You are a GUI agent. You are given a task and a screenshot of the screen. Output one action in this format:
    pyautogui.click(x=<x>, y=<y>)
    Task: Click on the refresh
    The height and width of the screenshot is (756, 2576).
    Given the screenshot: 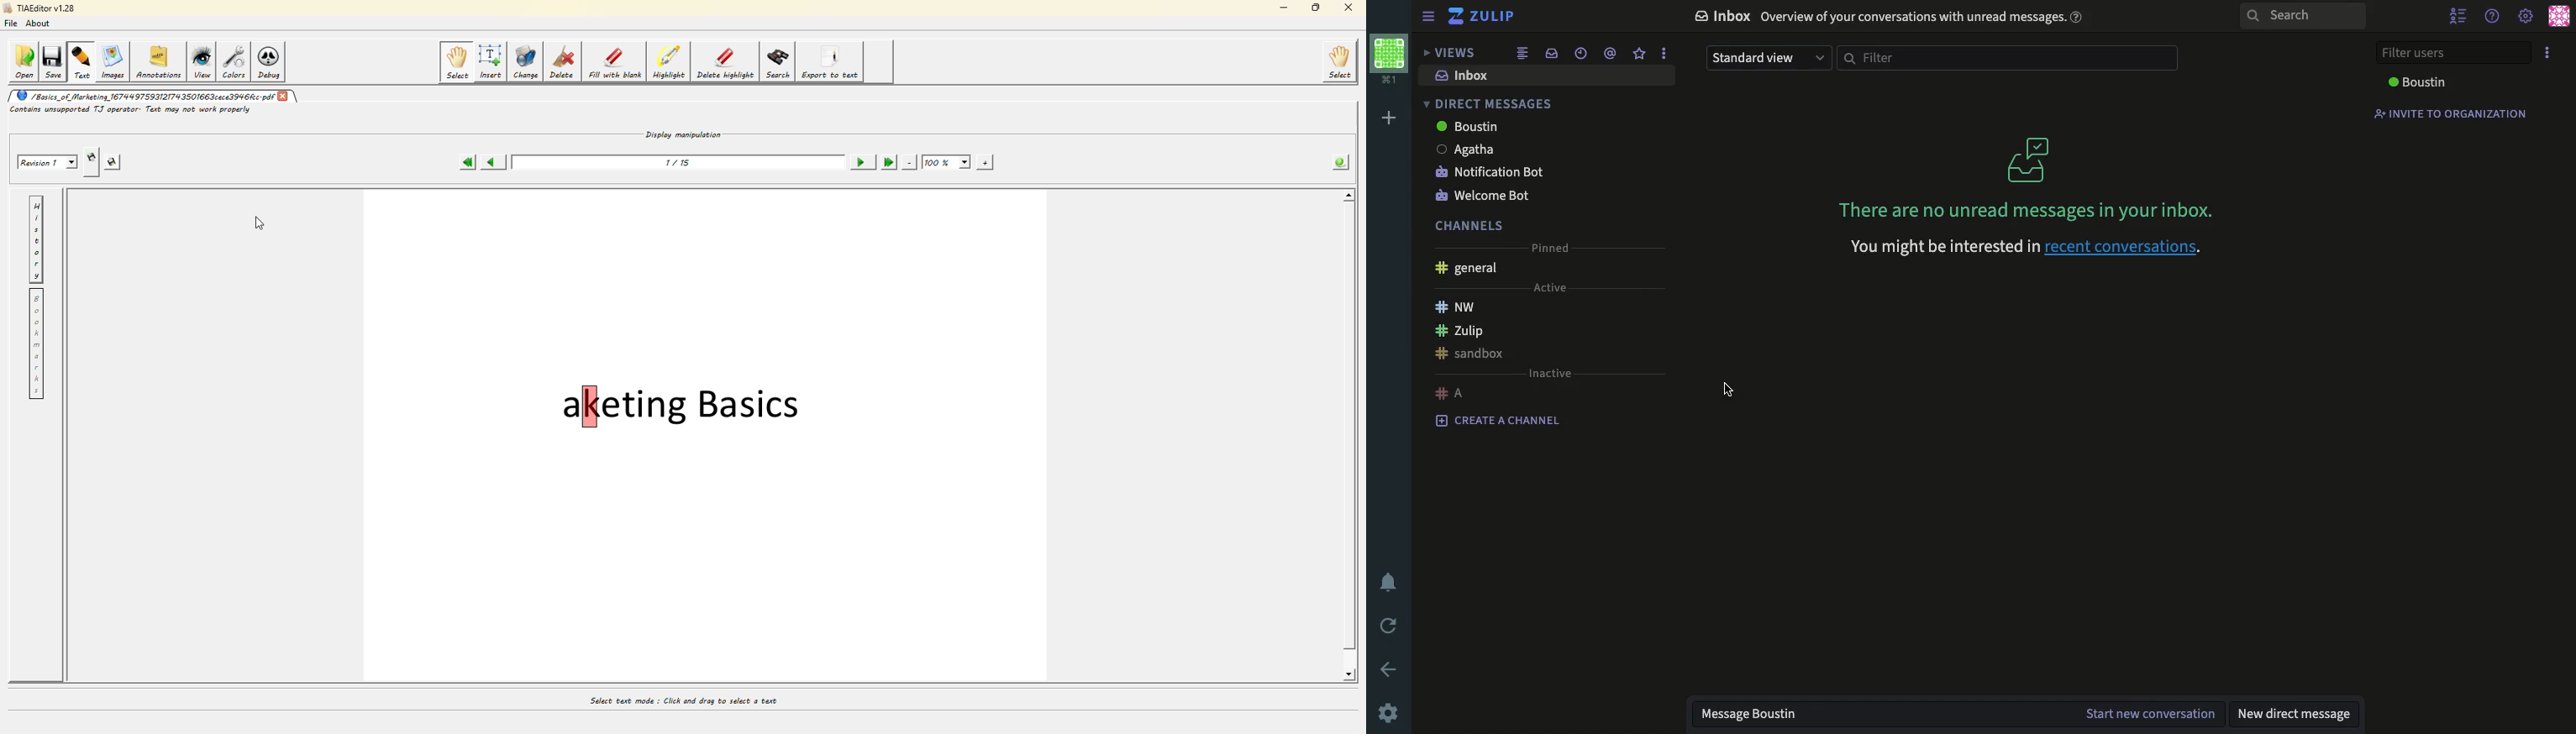 What is the action you would take?
    pyautogui.click(x=1386, y=627)
    